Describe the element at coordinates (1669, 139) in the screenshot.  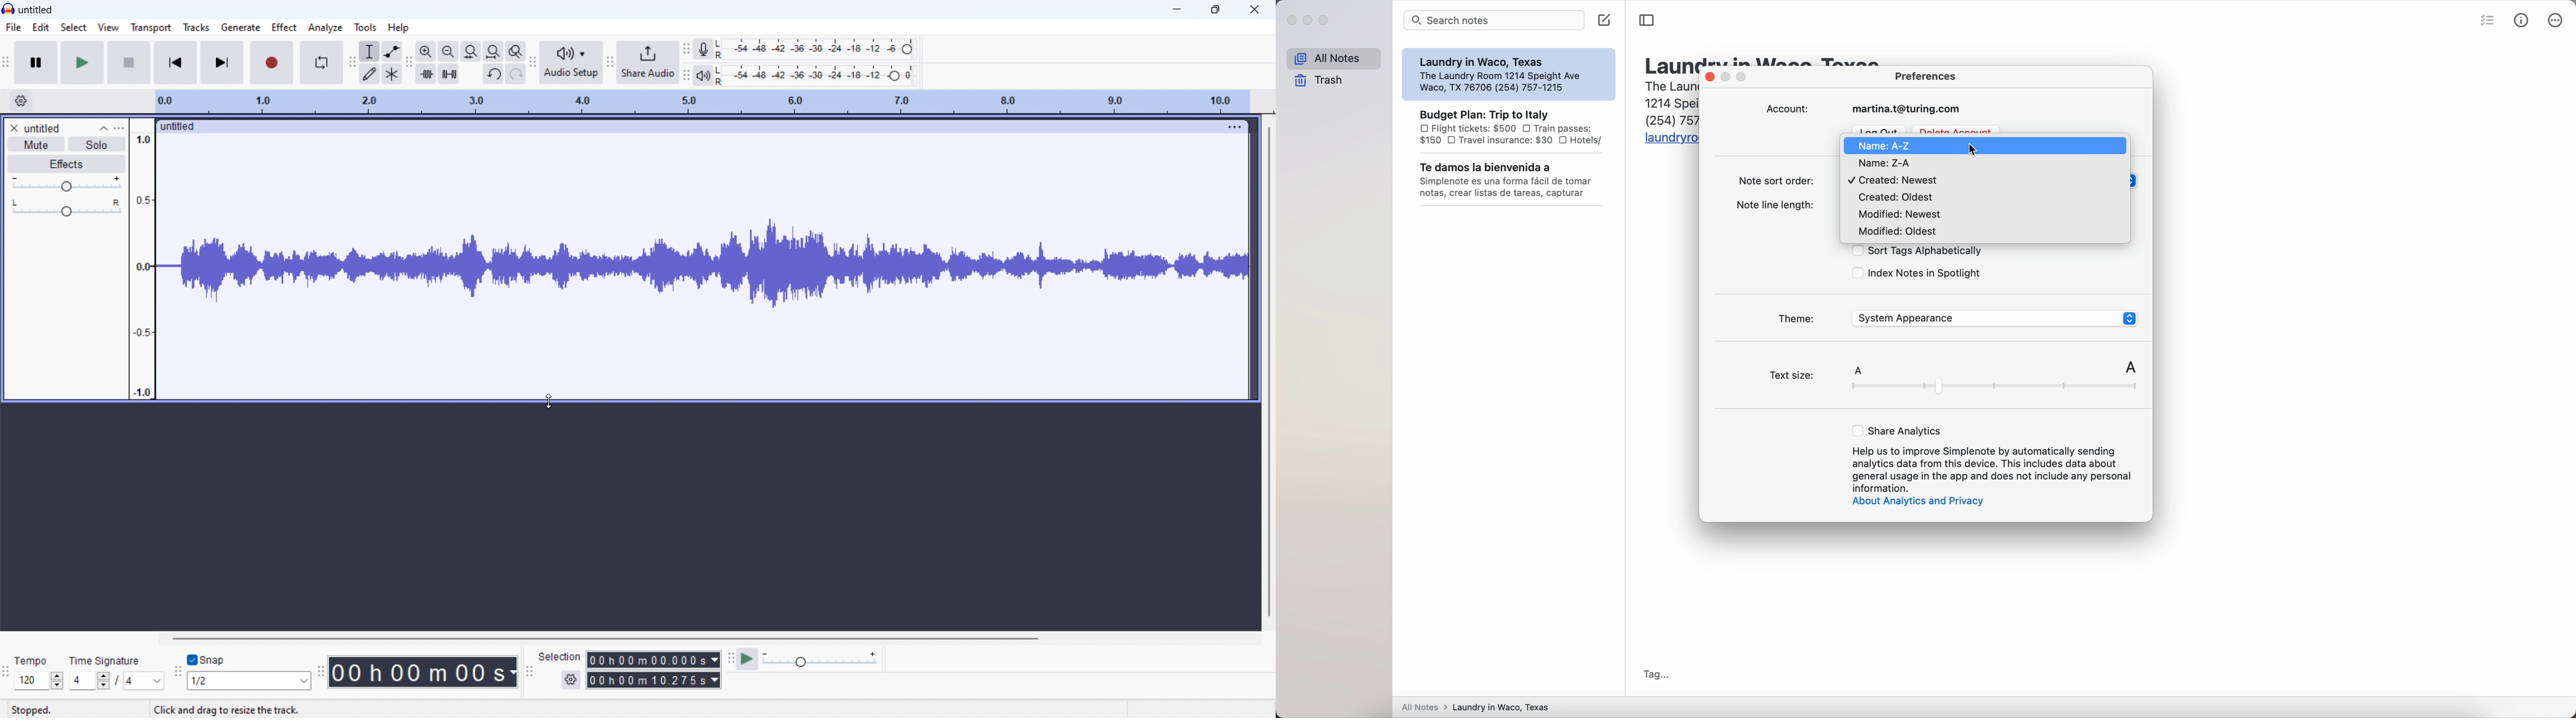
I see `URL: laundryroomwaco.com` at that location.